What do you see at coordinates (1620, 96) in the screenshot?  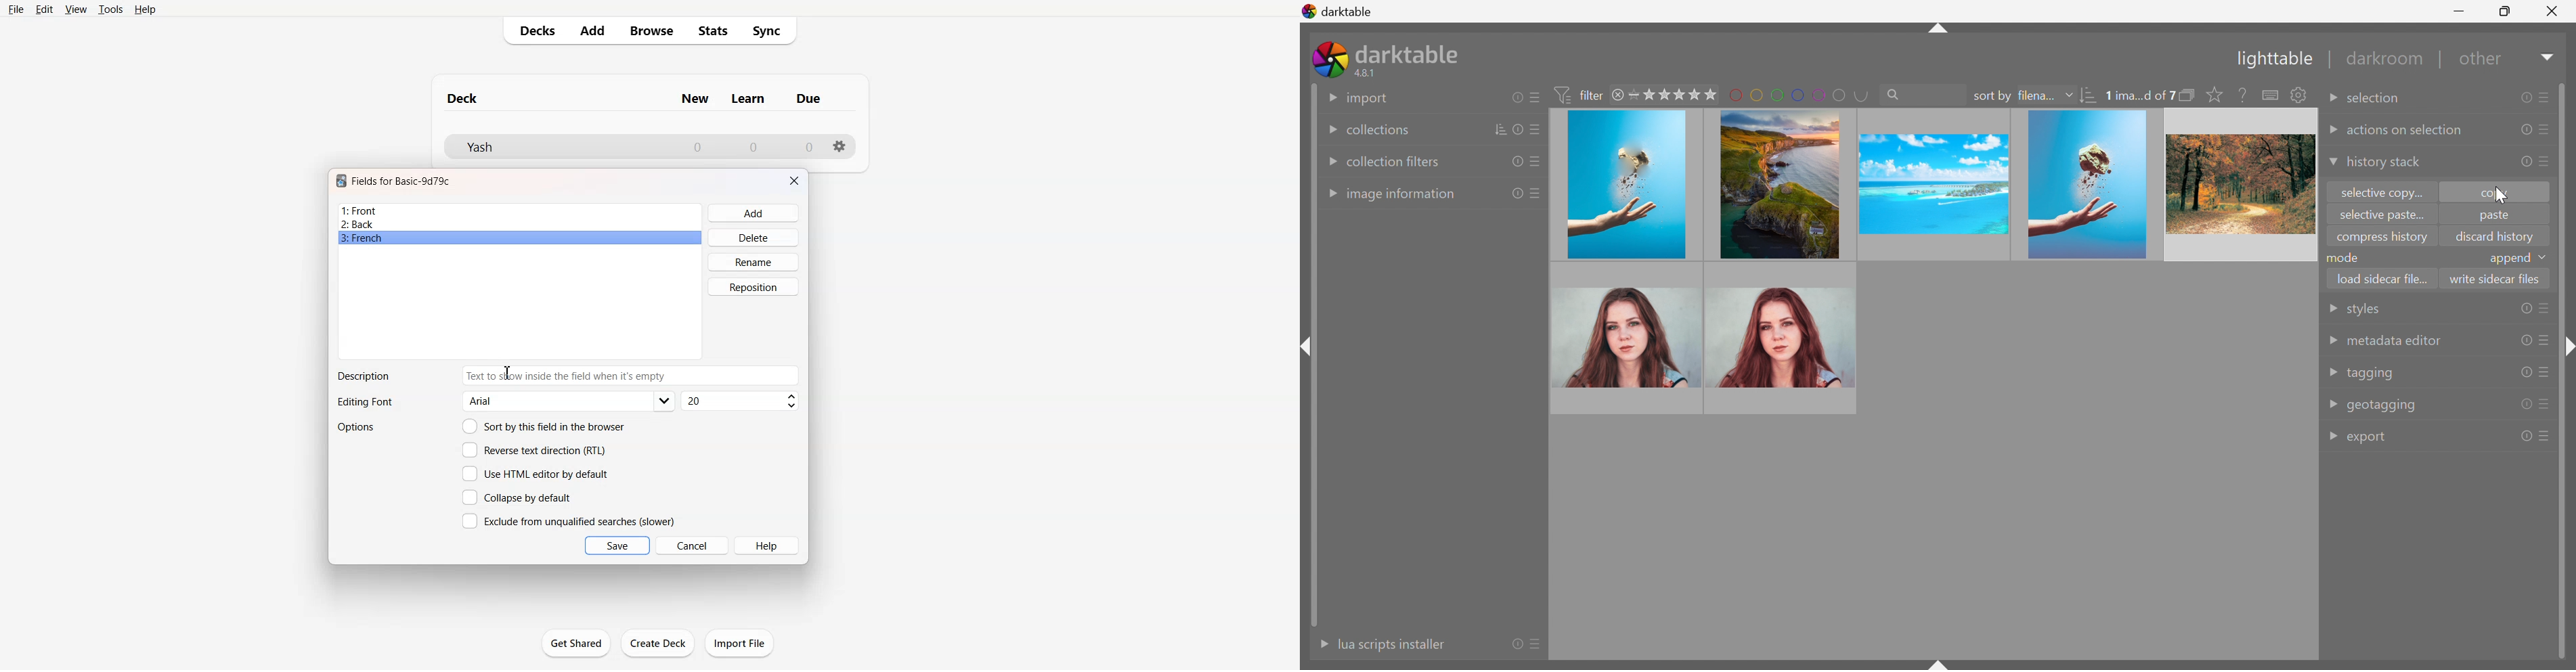 I see `close` at bounding box center [1620, 96].